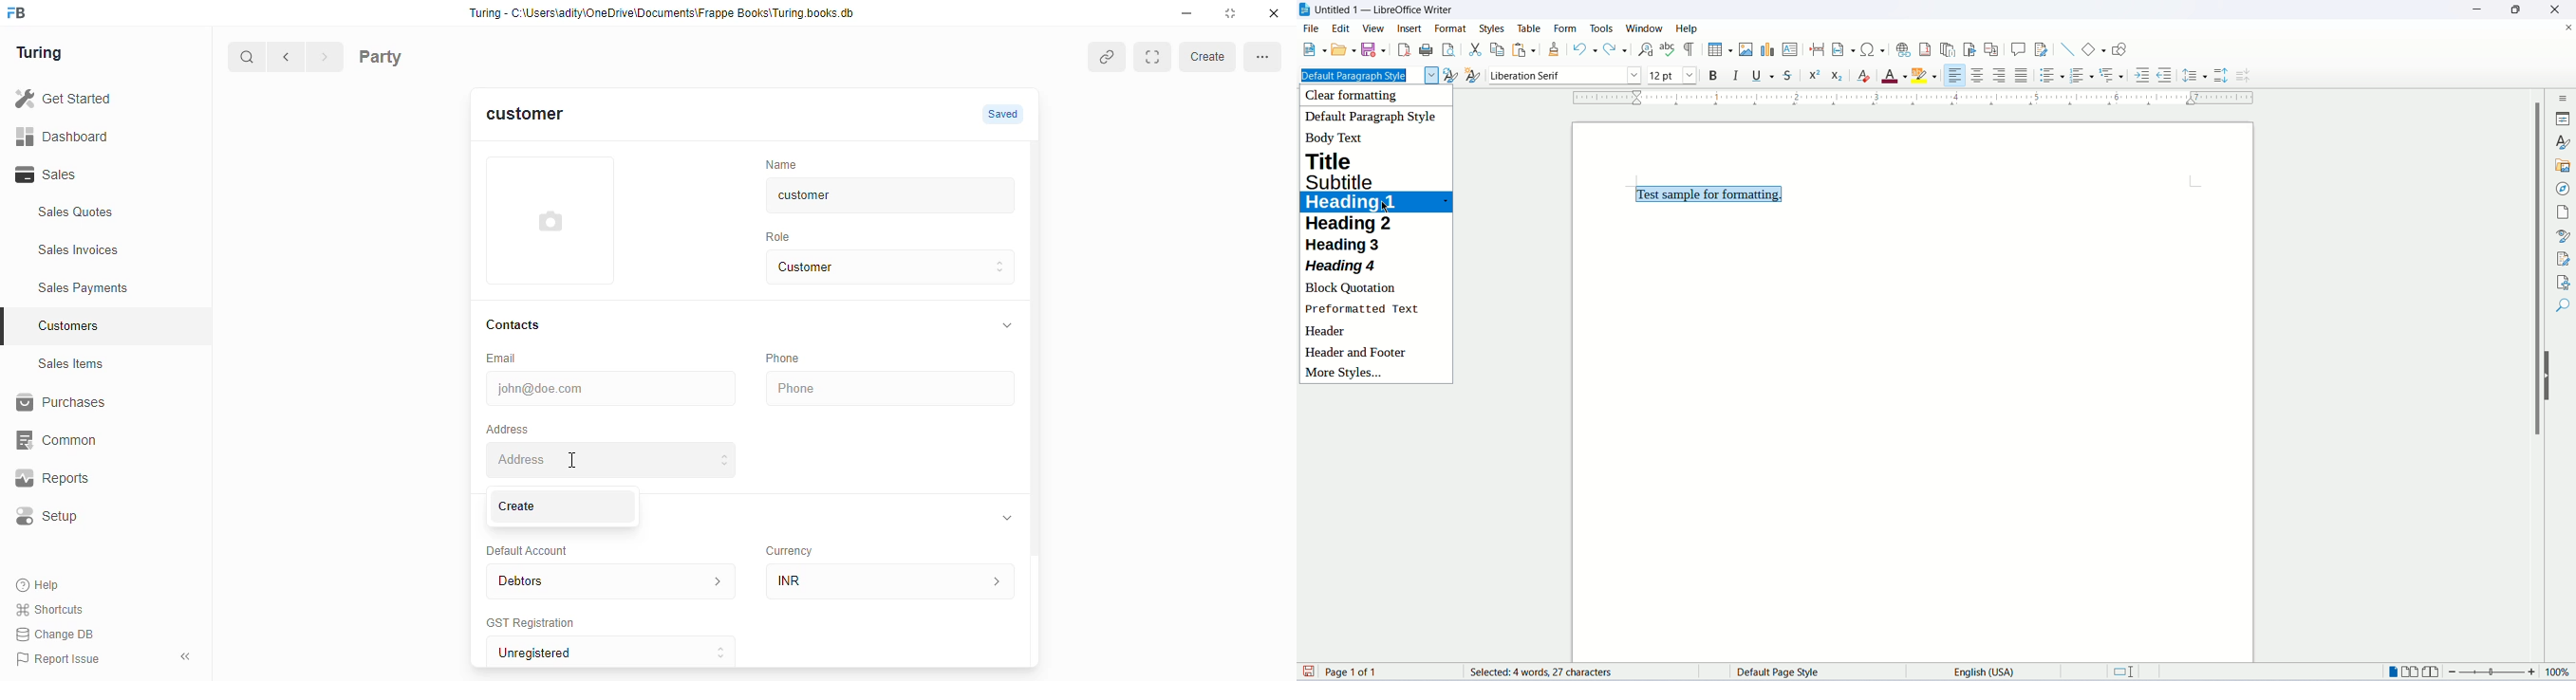  What do you see at coordinates (1527, 672) in the screenshot?
I see `words and characters` at bounding box center [1527, 672].